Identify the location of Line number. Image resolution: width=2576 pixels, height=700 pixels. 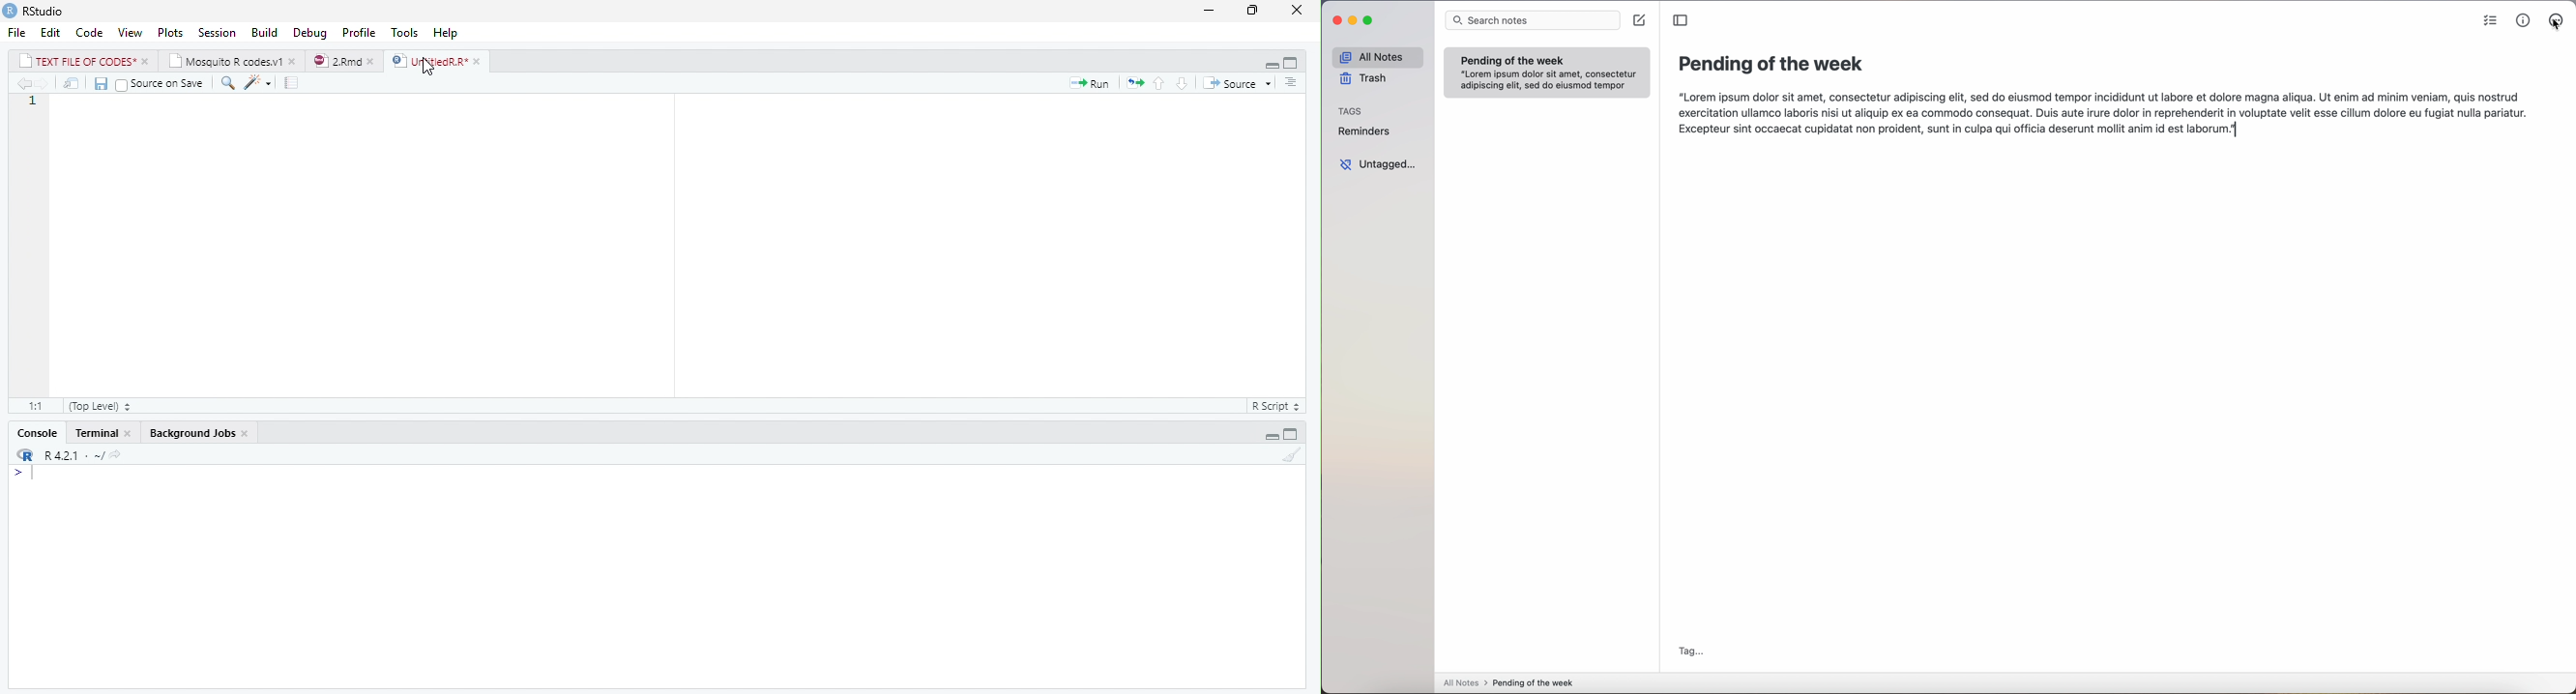
(36, 245).